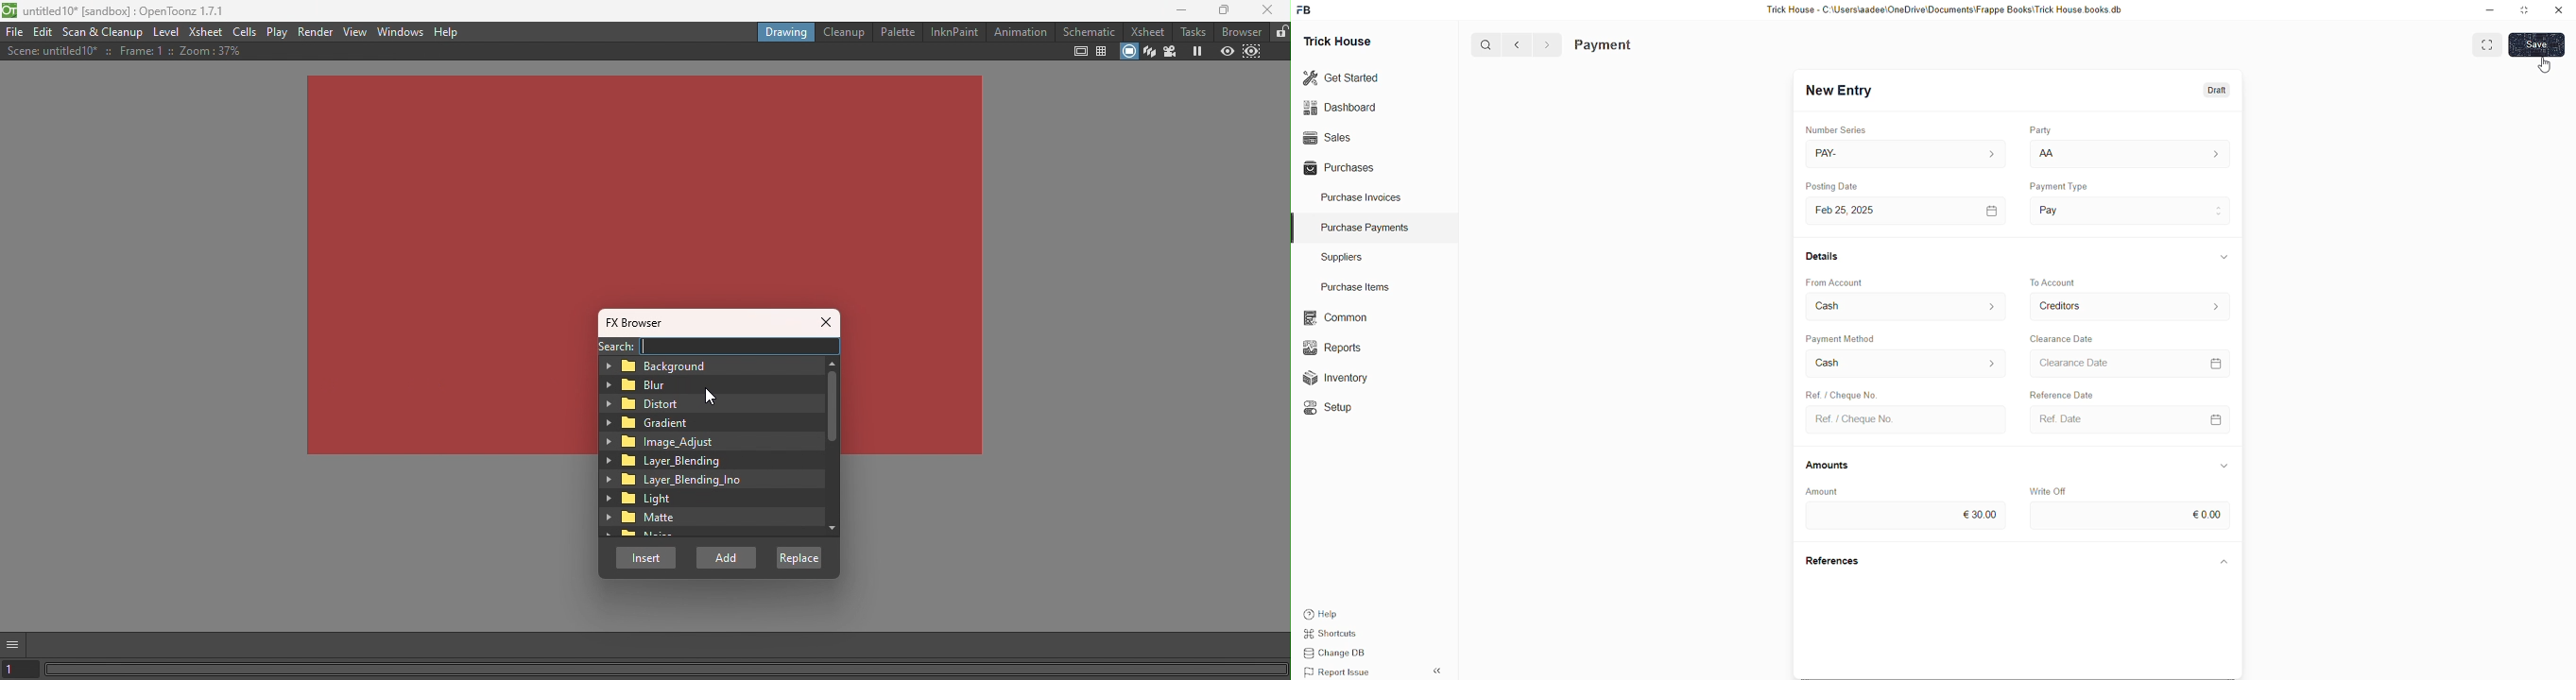 This screenshot has height=700, width=2576. What do you see at coordinates (2490, 44) in the screenshot?
I see `EXPAND` at bounding box center [2490, 44].